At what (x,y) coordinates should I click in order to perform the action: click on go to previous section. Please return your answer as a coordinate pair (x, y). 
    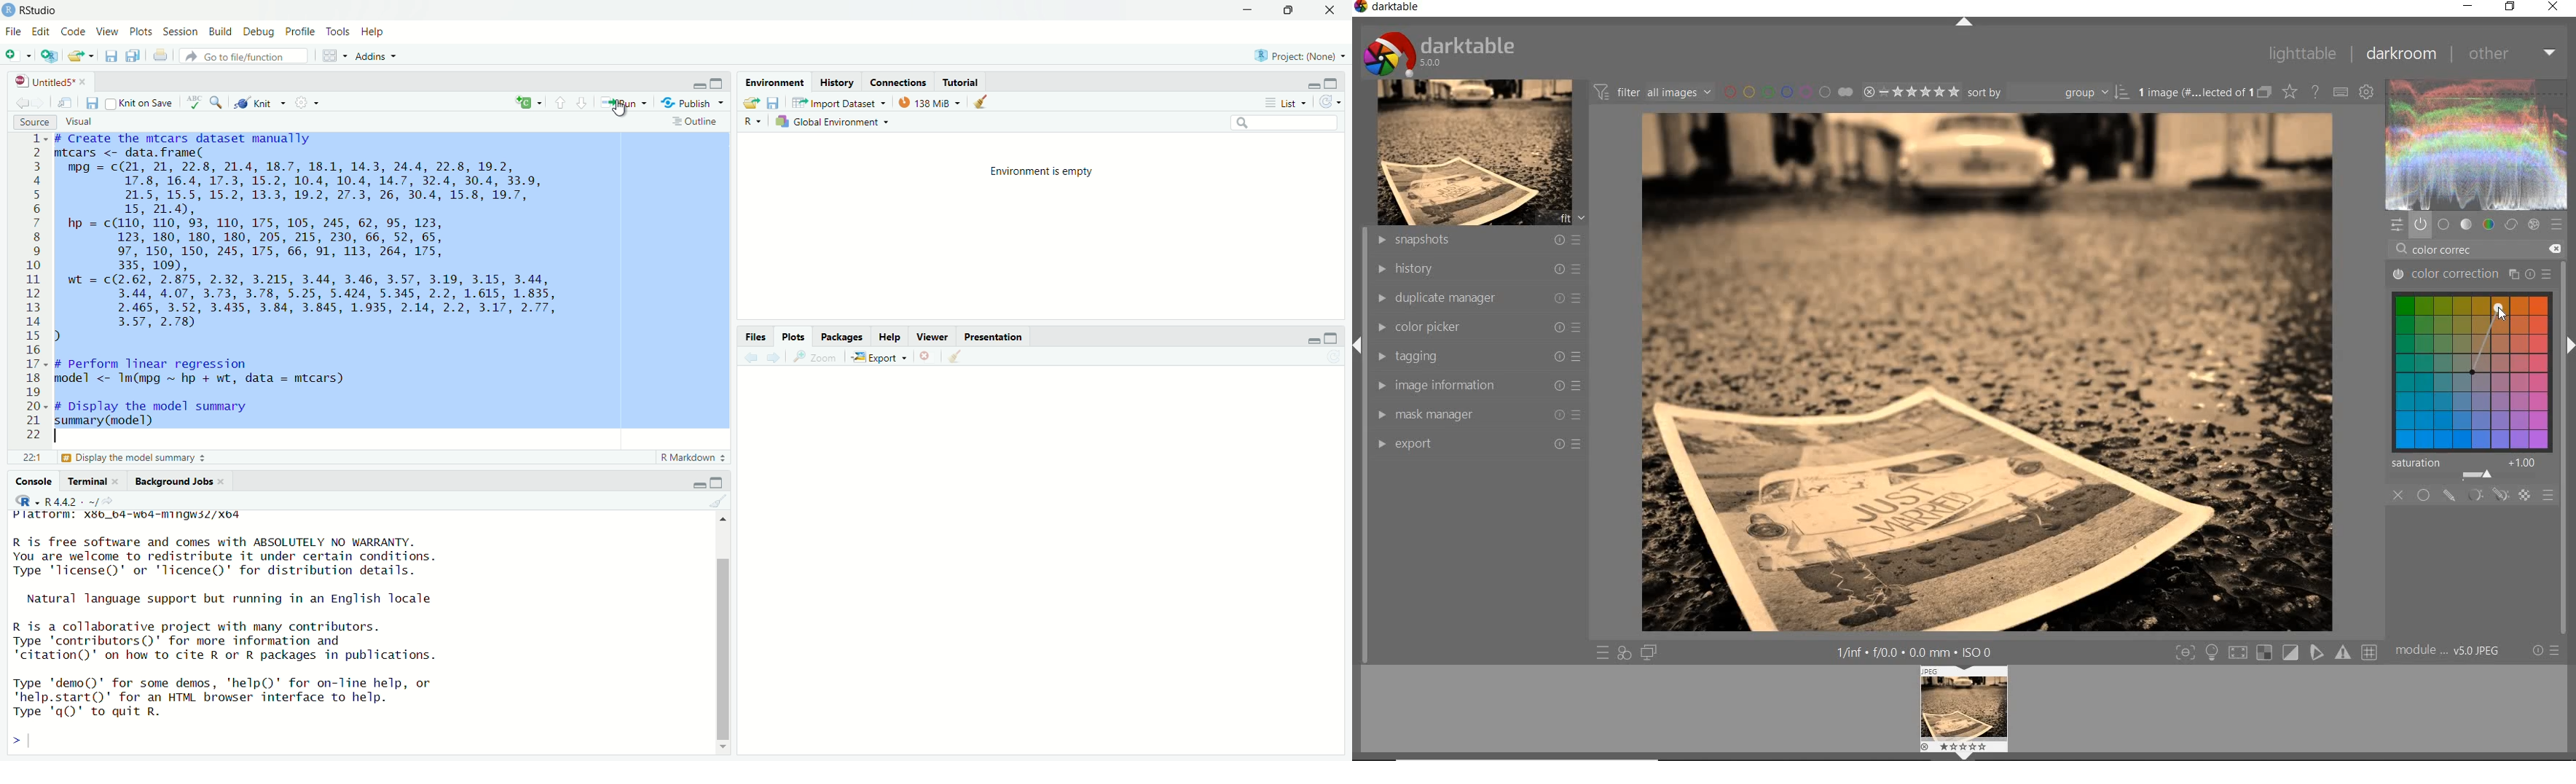
    Looking at the image, I should click on (559, 102).